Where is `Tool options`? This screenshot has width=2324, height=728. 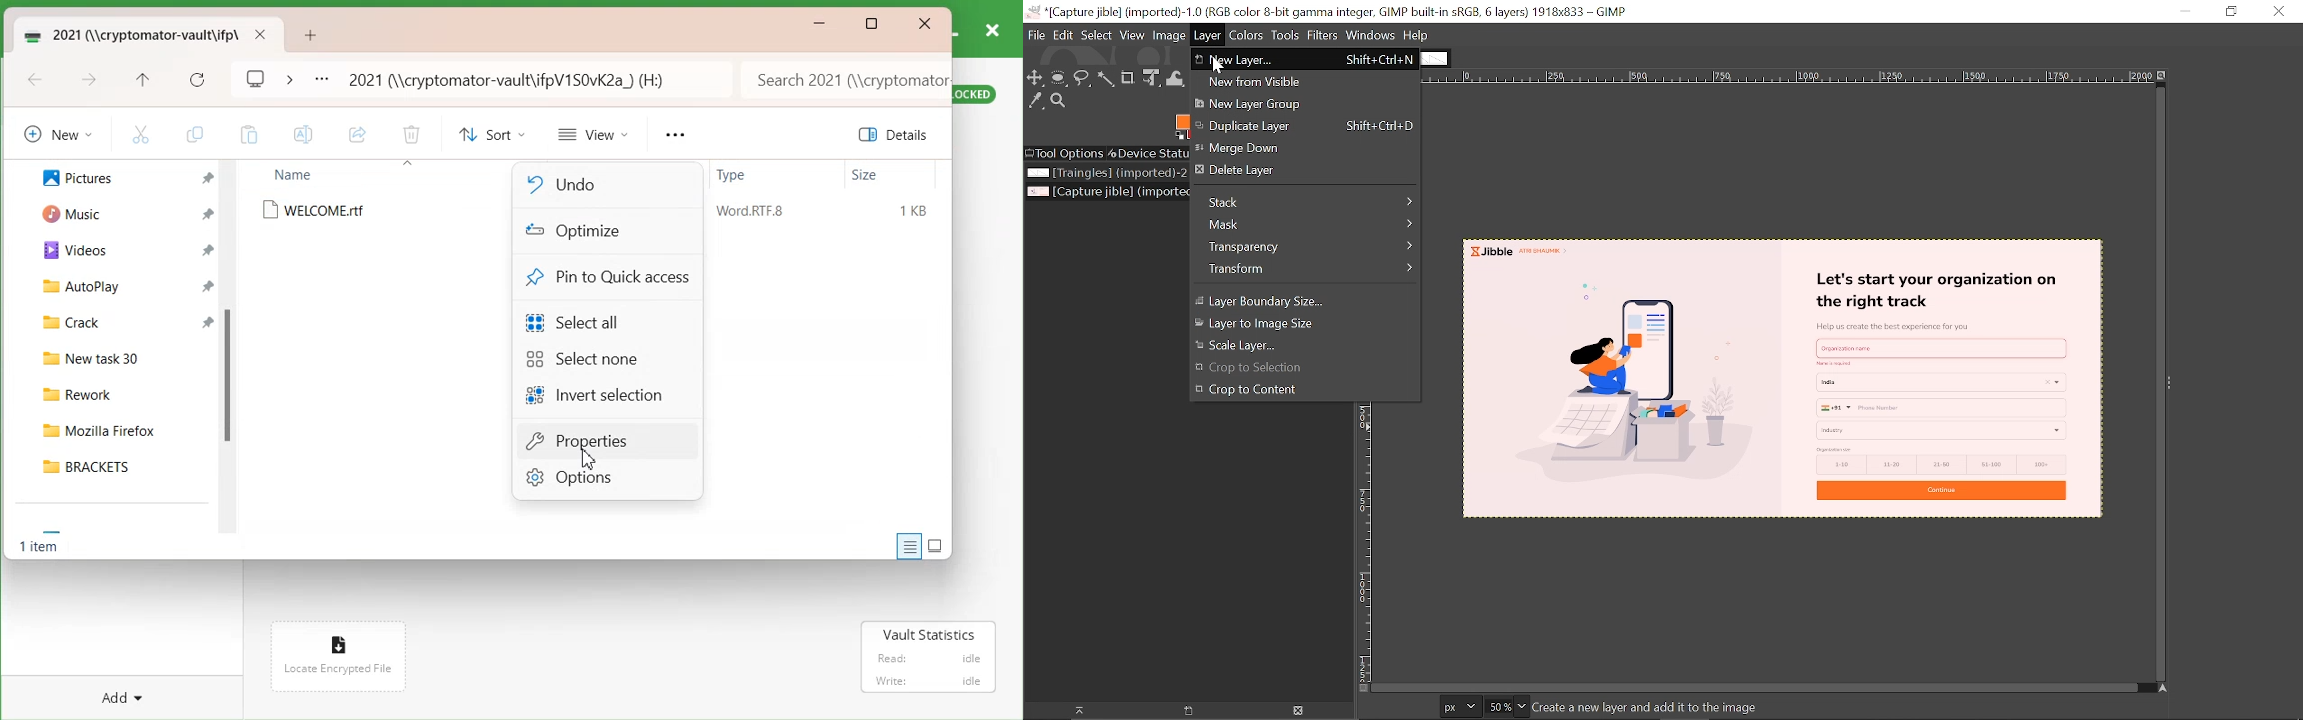 Tool options is located at coordinates (1064, 154).